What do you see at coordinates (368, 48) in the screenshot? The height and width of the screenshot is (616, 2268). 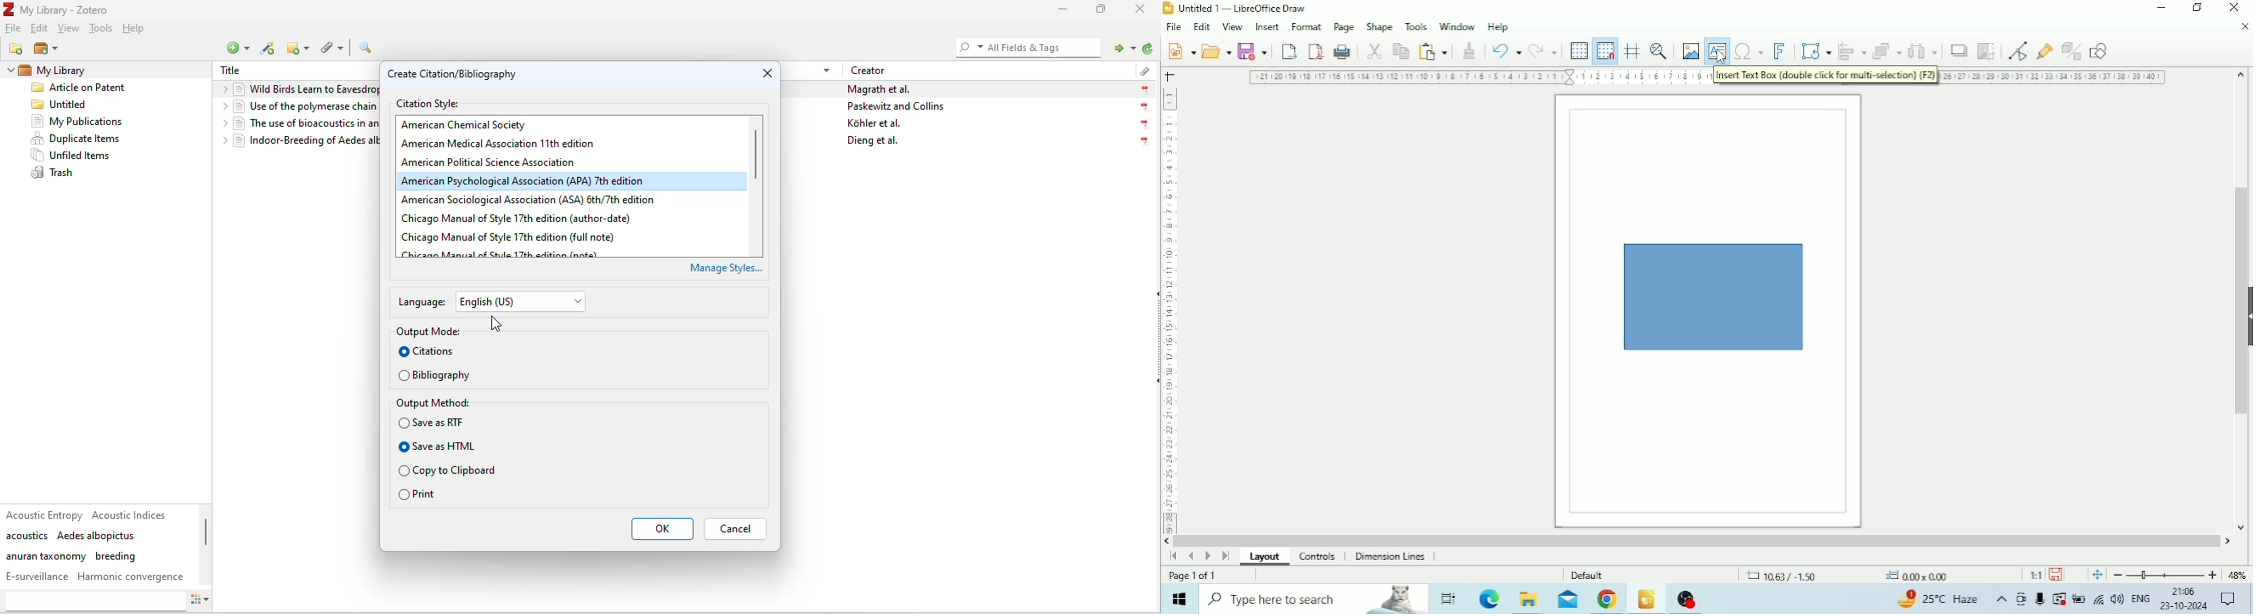 I see `advanced search` at bounding box center [368, 48].